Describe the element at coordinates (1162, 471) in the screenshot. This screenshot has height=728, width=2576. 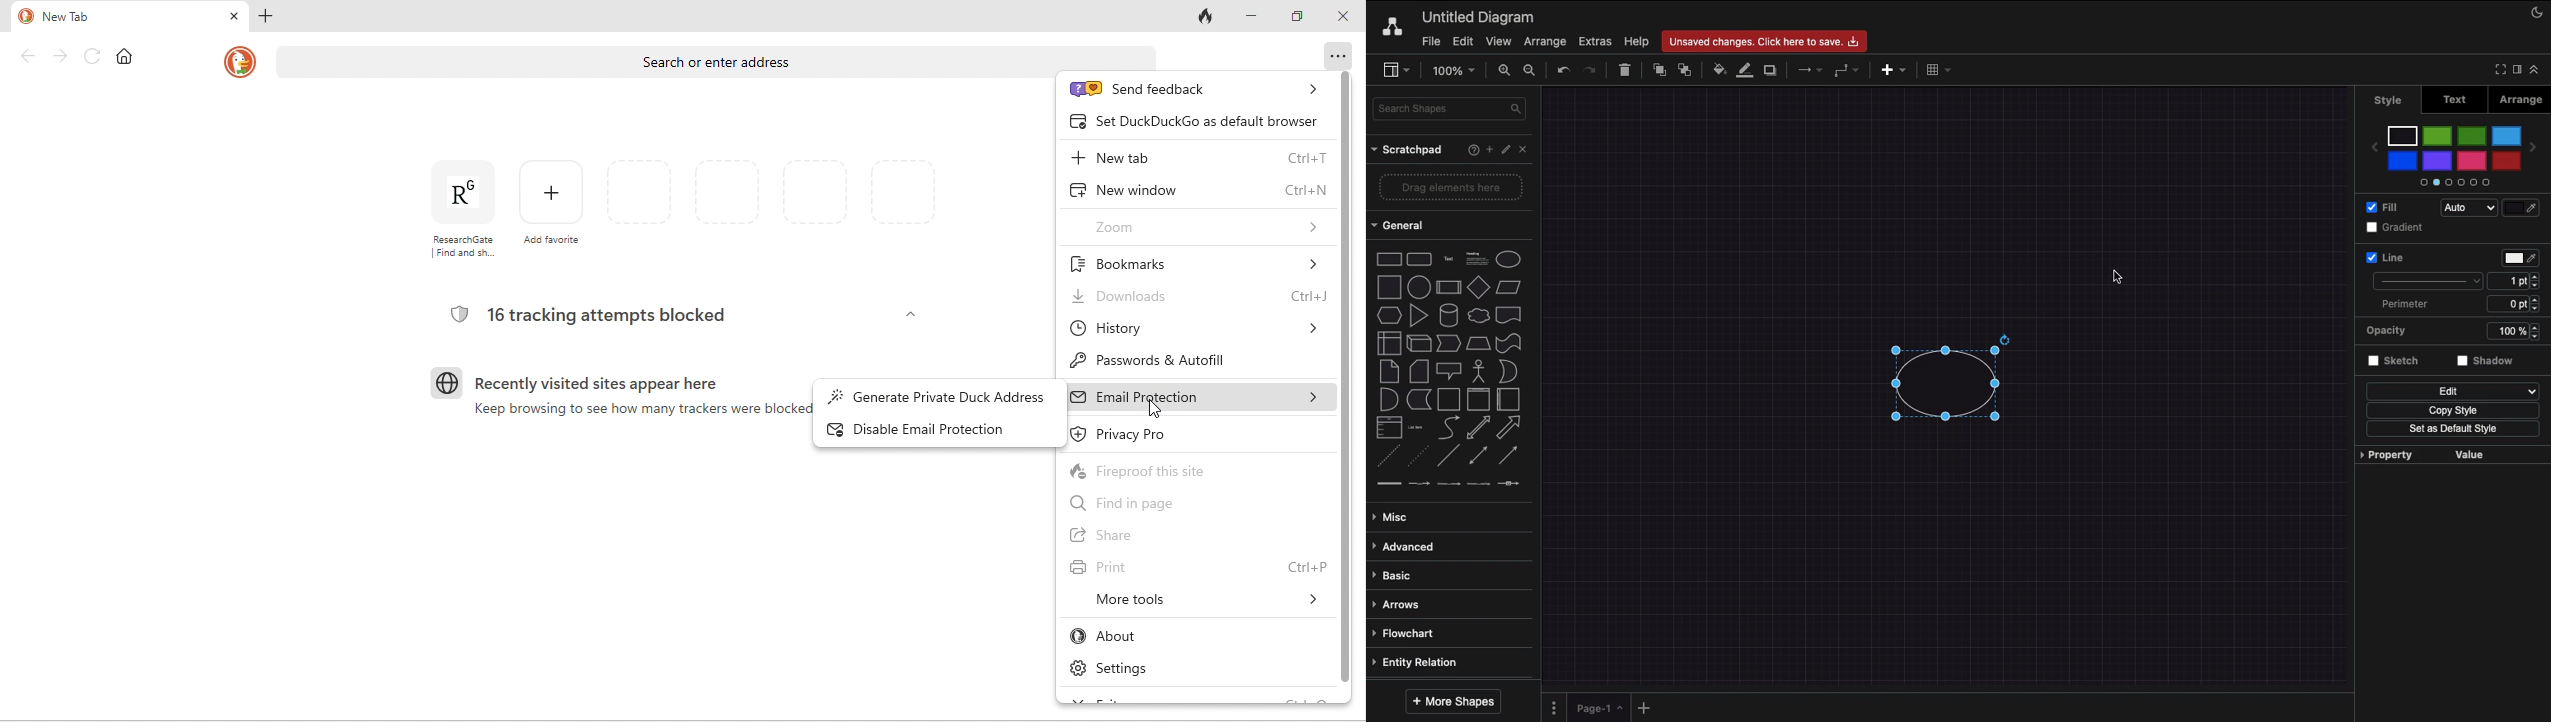
I see `fireproof this site` at that location.